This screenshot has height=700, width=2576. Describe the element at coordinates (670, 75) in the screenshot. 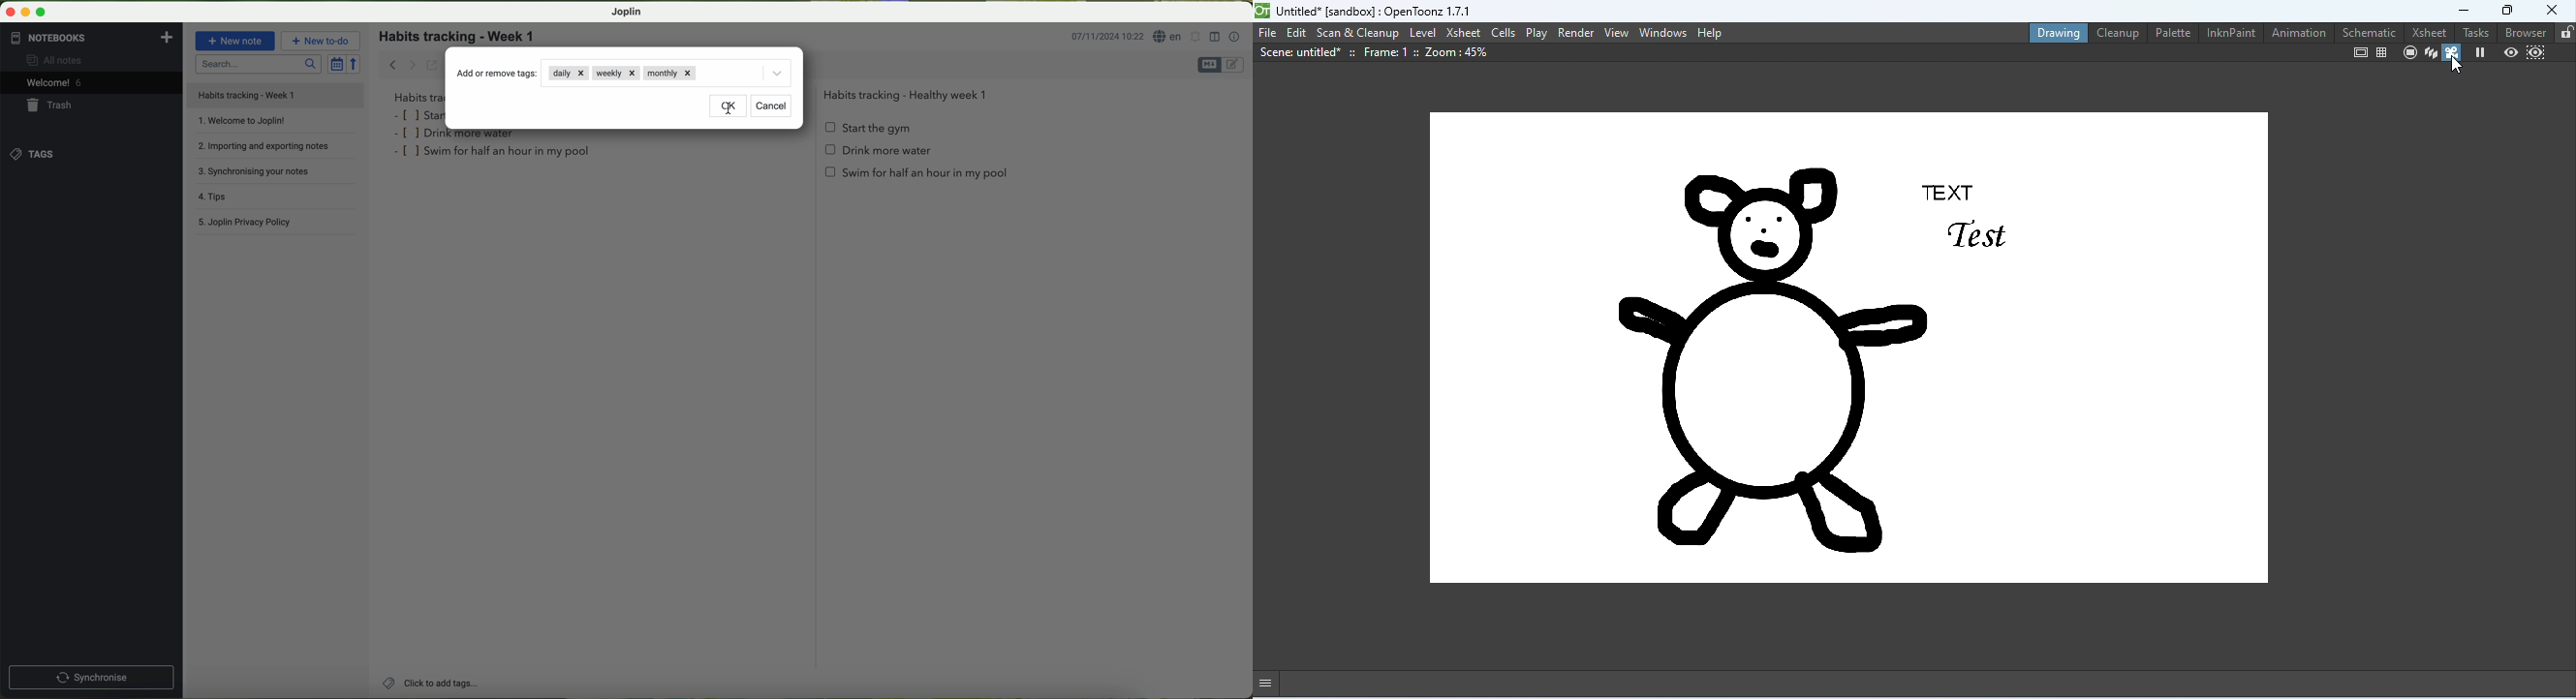

I see `montly` at that location.